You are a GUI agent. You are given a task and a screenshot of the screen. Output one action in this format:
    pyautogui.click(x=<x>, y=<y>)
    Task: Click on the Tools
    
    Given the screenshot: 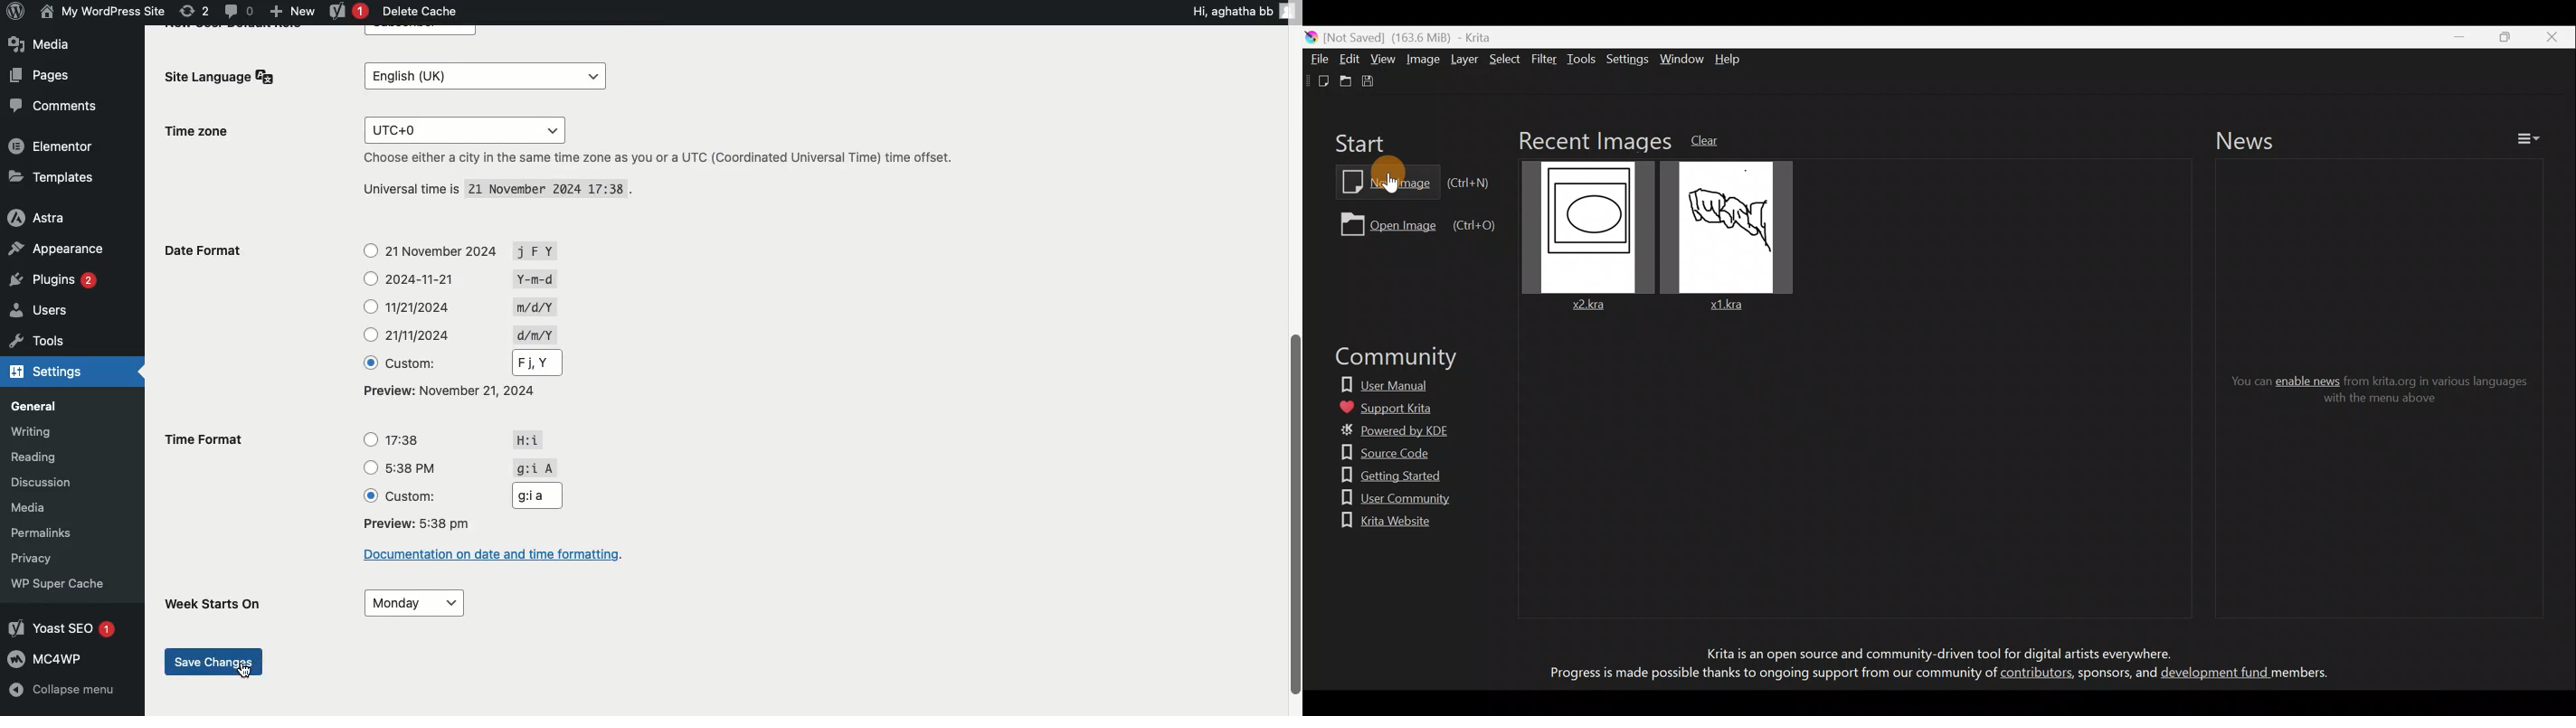 What is the action you would take?
    pyautogui.click(x=56, y=340)
    